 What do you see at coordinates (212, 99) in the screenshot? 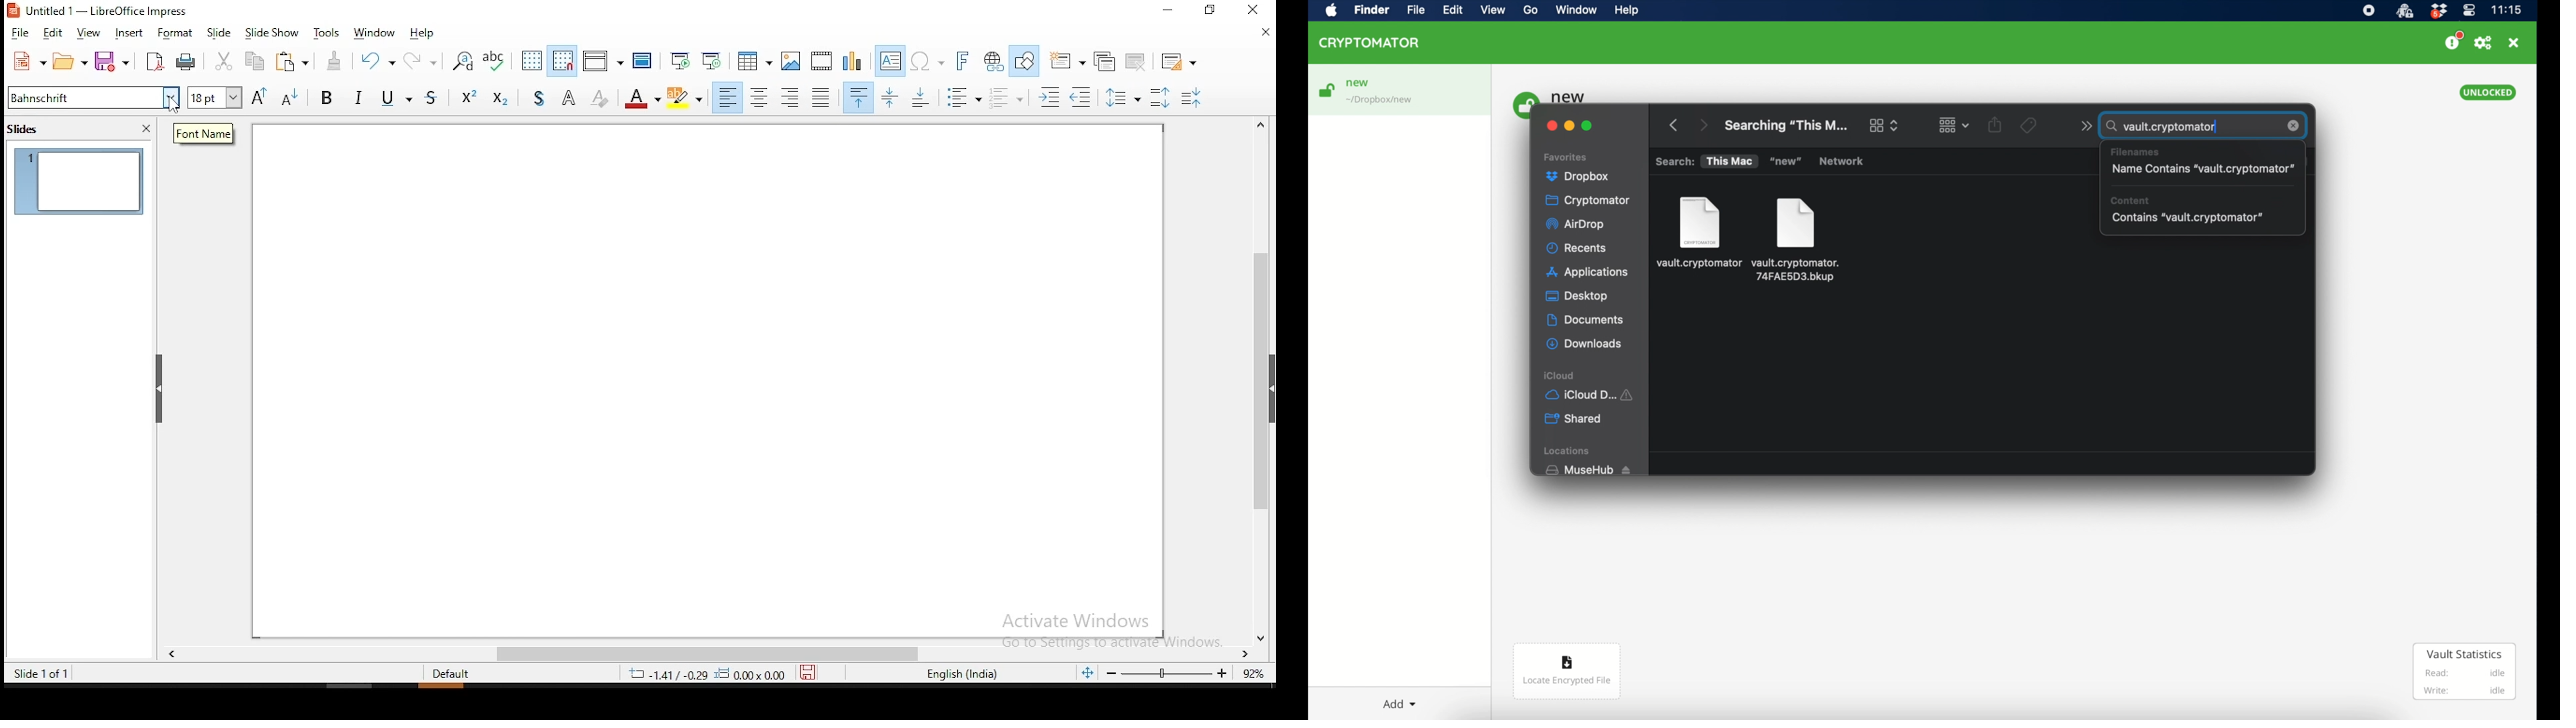
I see `font size` at bounding box center [212, 99].